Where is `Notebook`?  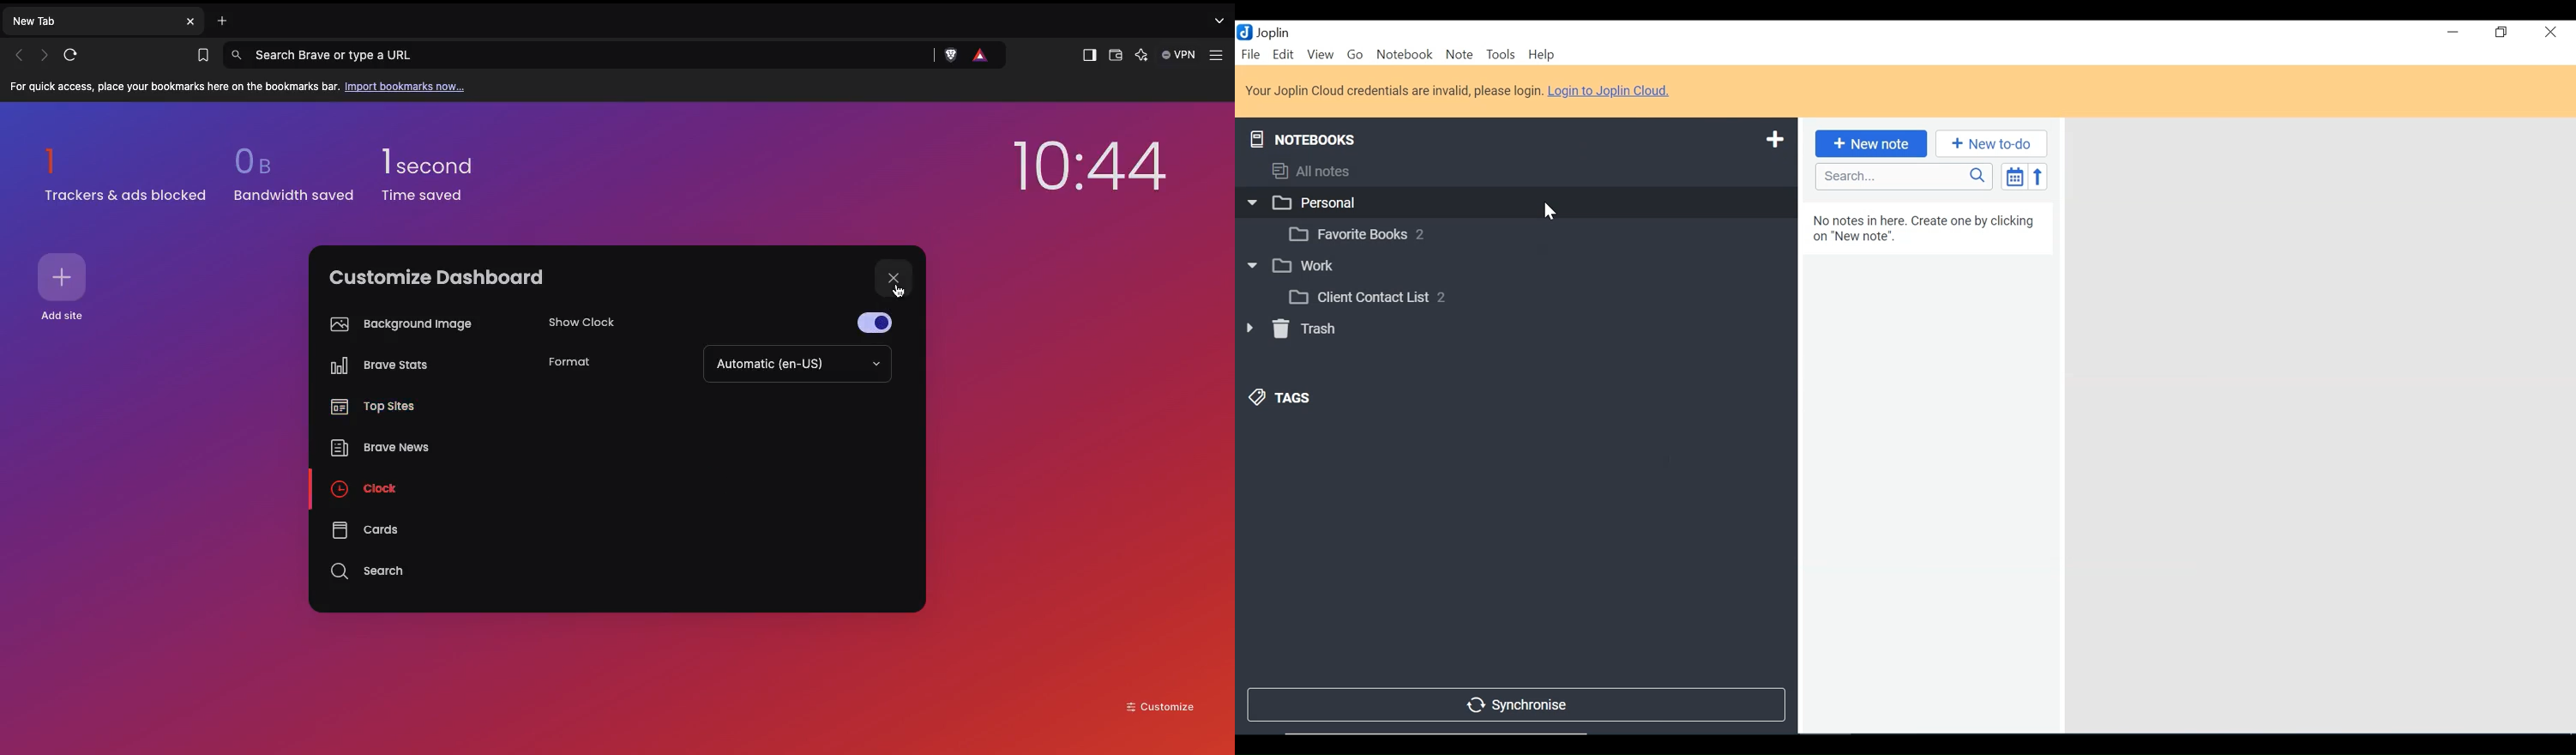 Notebook is located at coordinates (1512, 268).